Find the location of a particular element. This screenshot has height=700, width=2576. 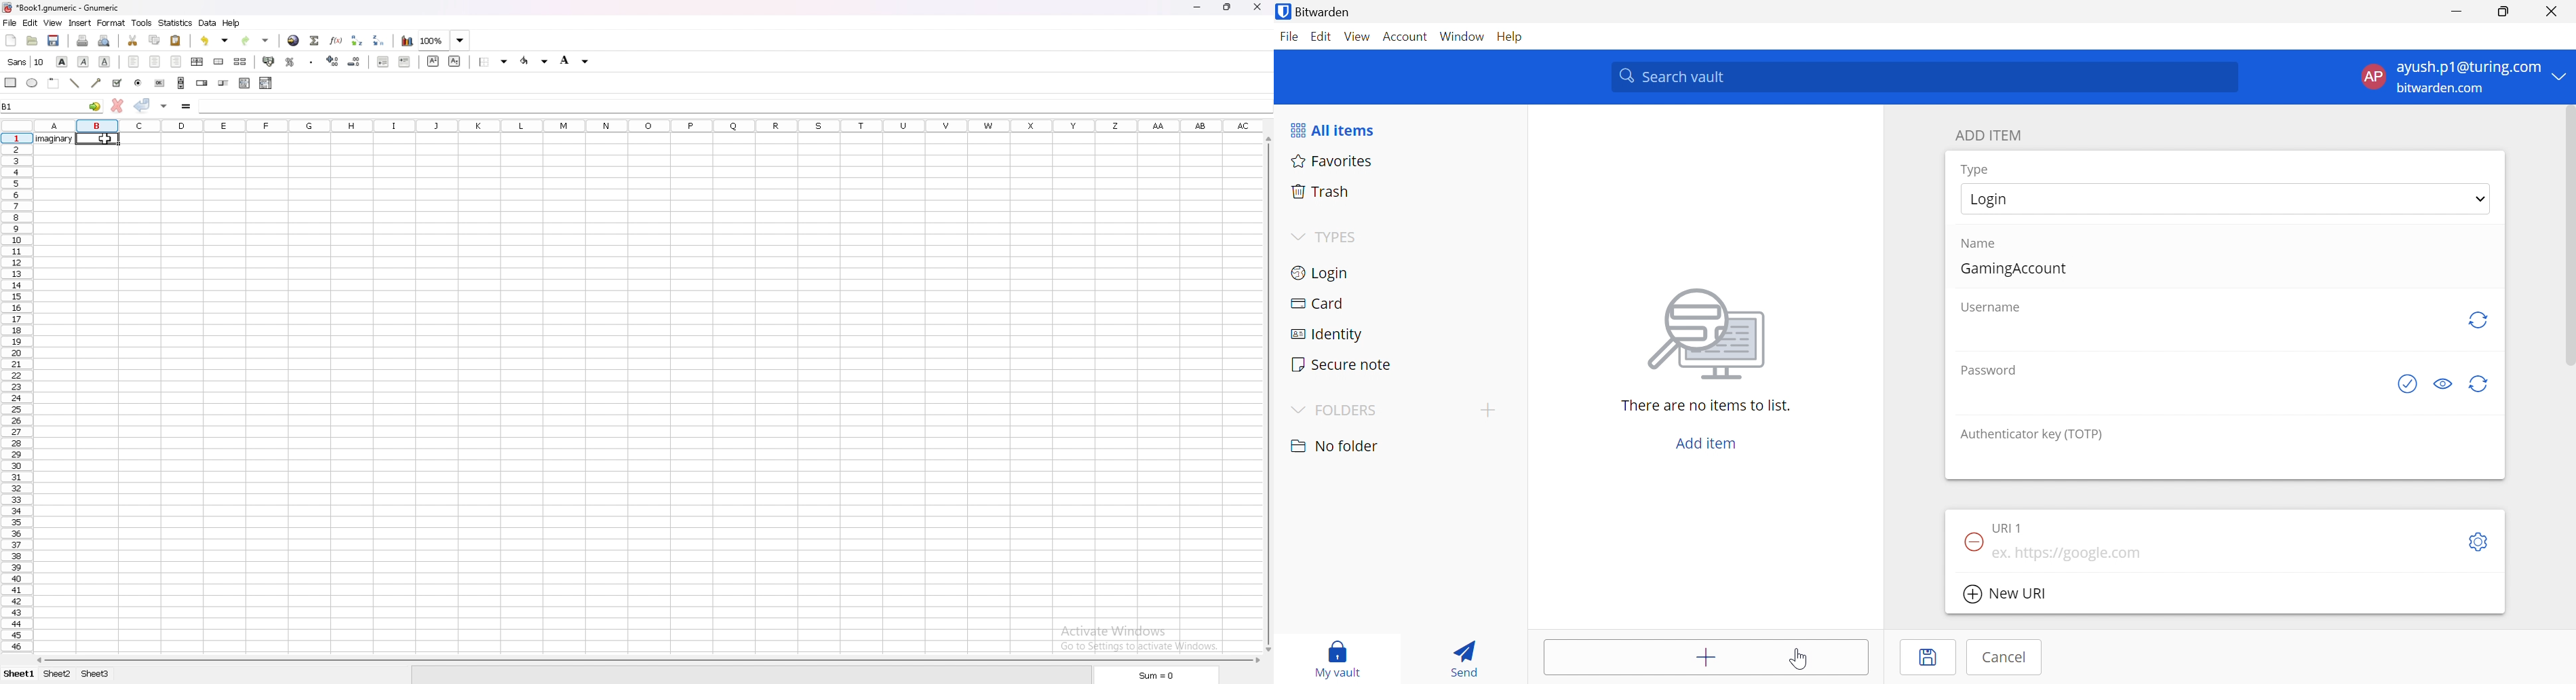

My vault is located at coordinates (1336, 656).